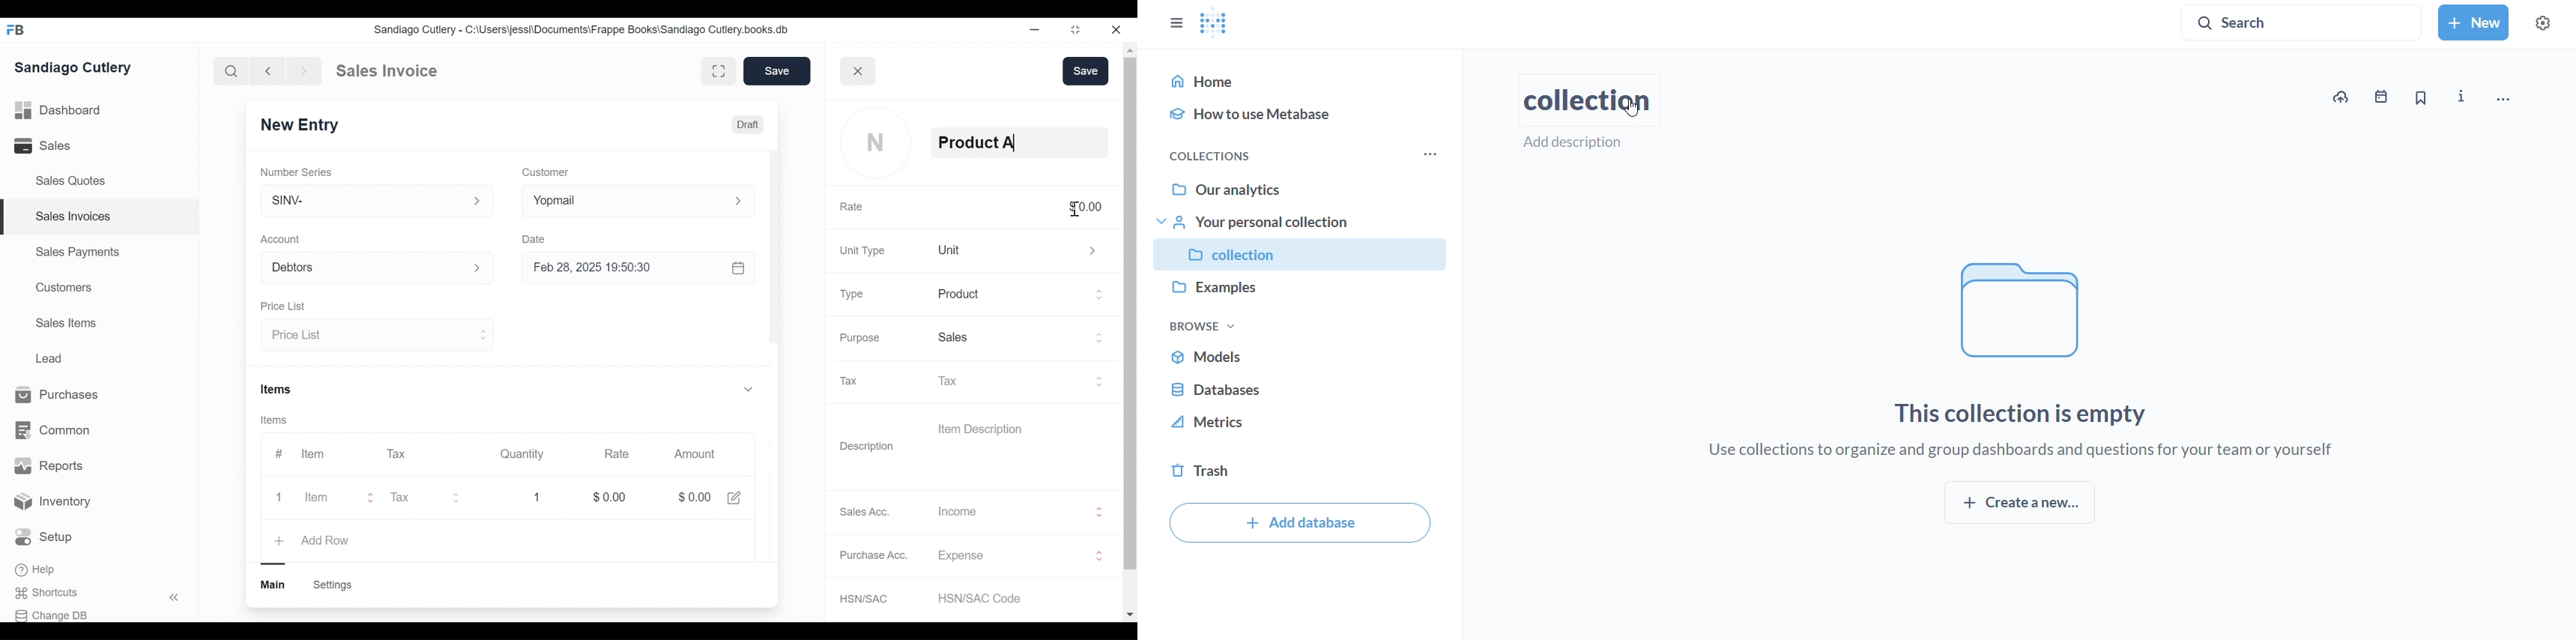  Describe the element at coordinates (1215, 23) in the screenshot. I see `metabase logo` at that location.